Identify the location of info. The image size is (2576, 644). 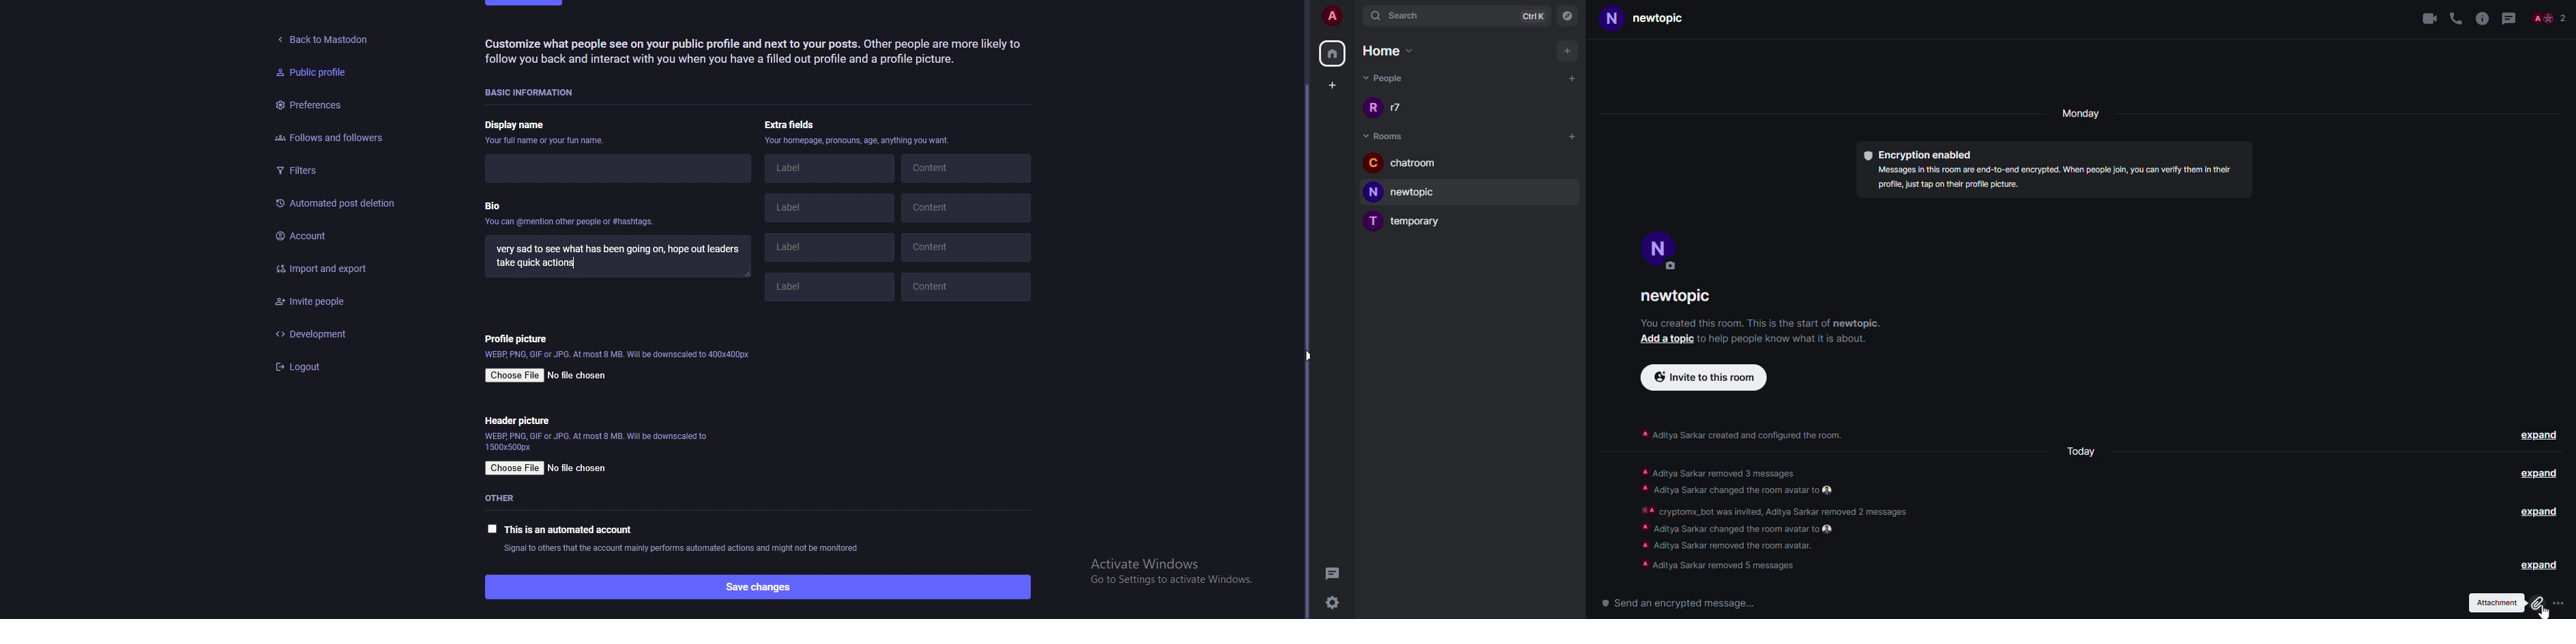
(2482, 18).